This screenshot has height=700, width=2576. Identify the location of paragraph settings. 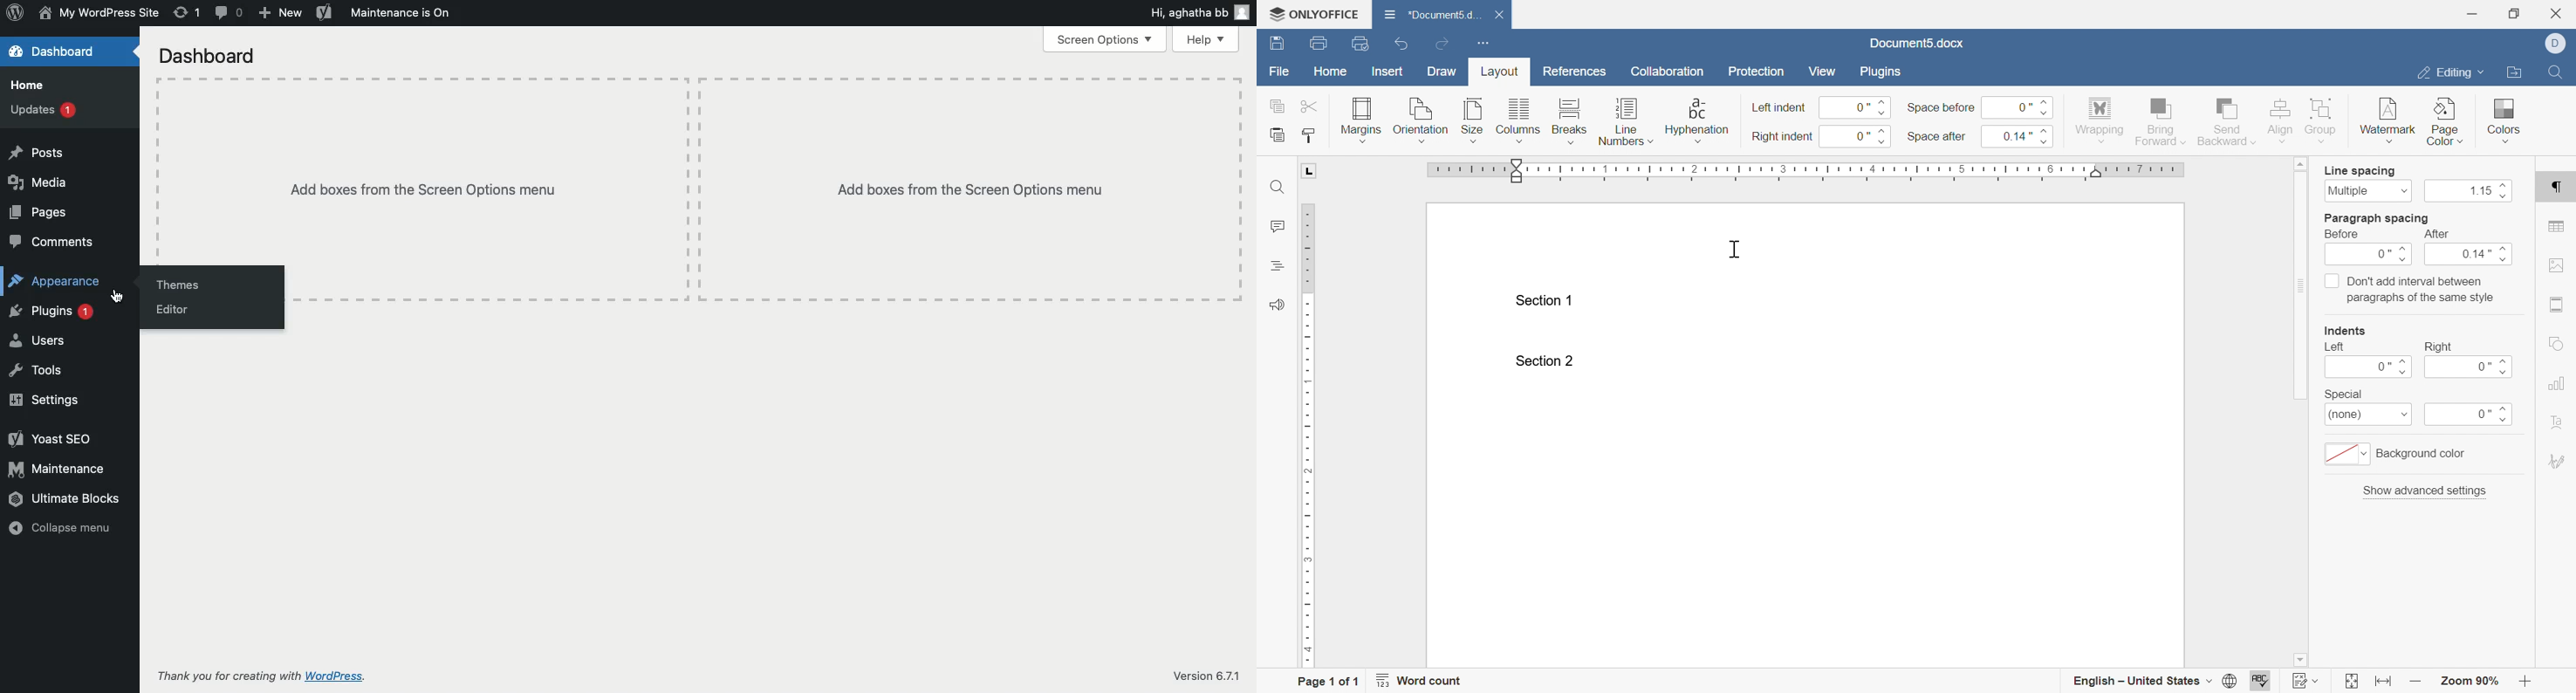
(2558, 190).